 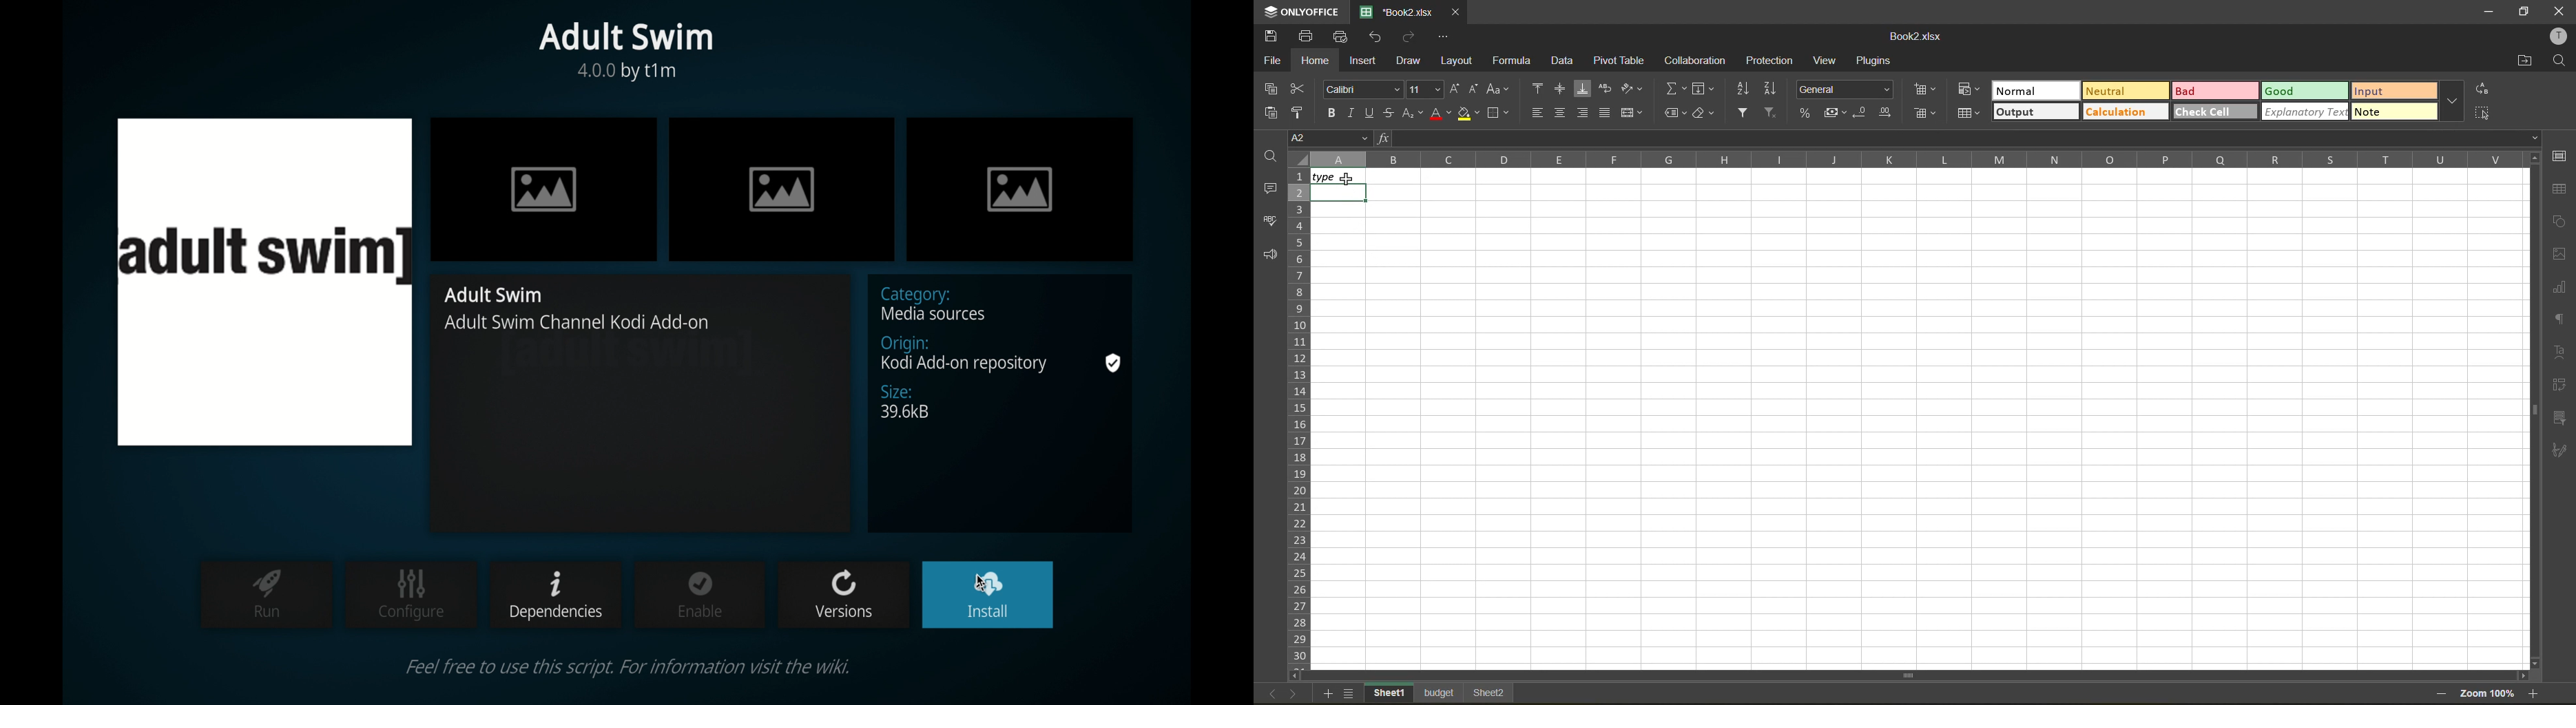 What do you see at coordinates (1537, 88) in the screenshot?
I see `align top` at bounding box center [1537, 88].